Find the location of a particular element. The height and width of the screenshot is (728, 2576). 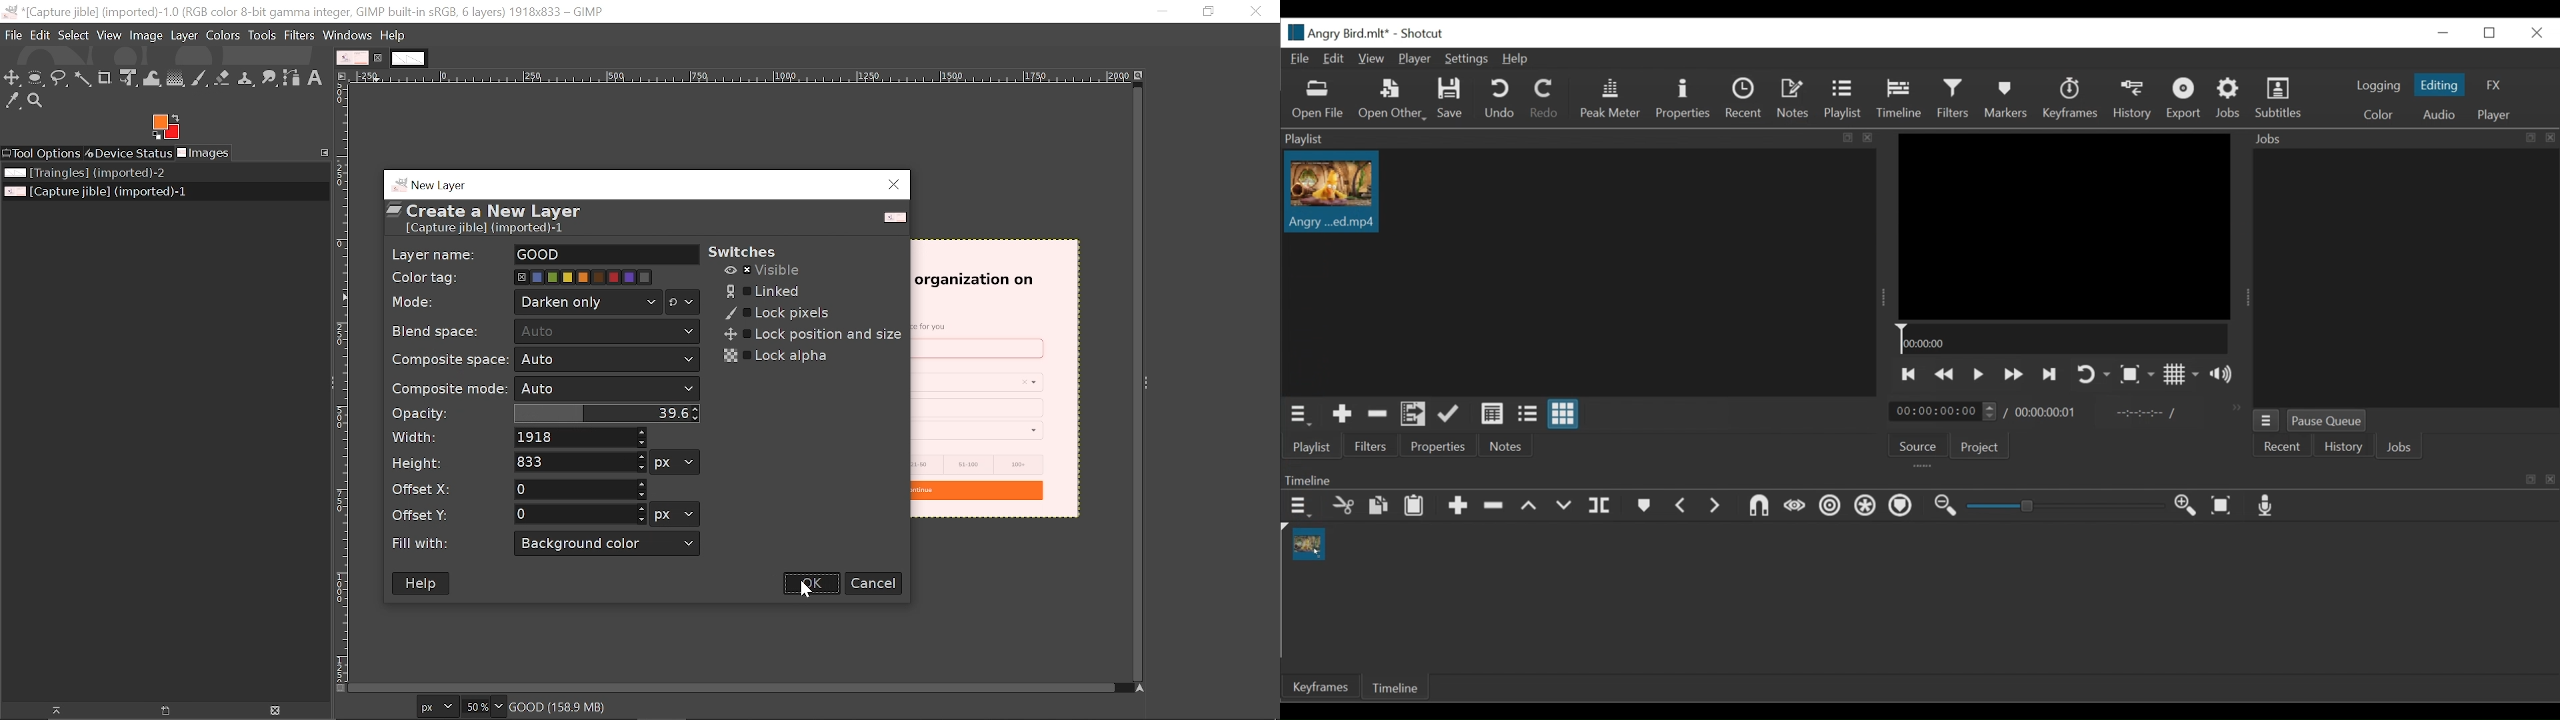

Timeline is located at coordinates (1899, 98).